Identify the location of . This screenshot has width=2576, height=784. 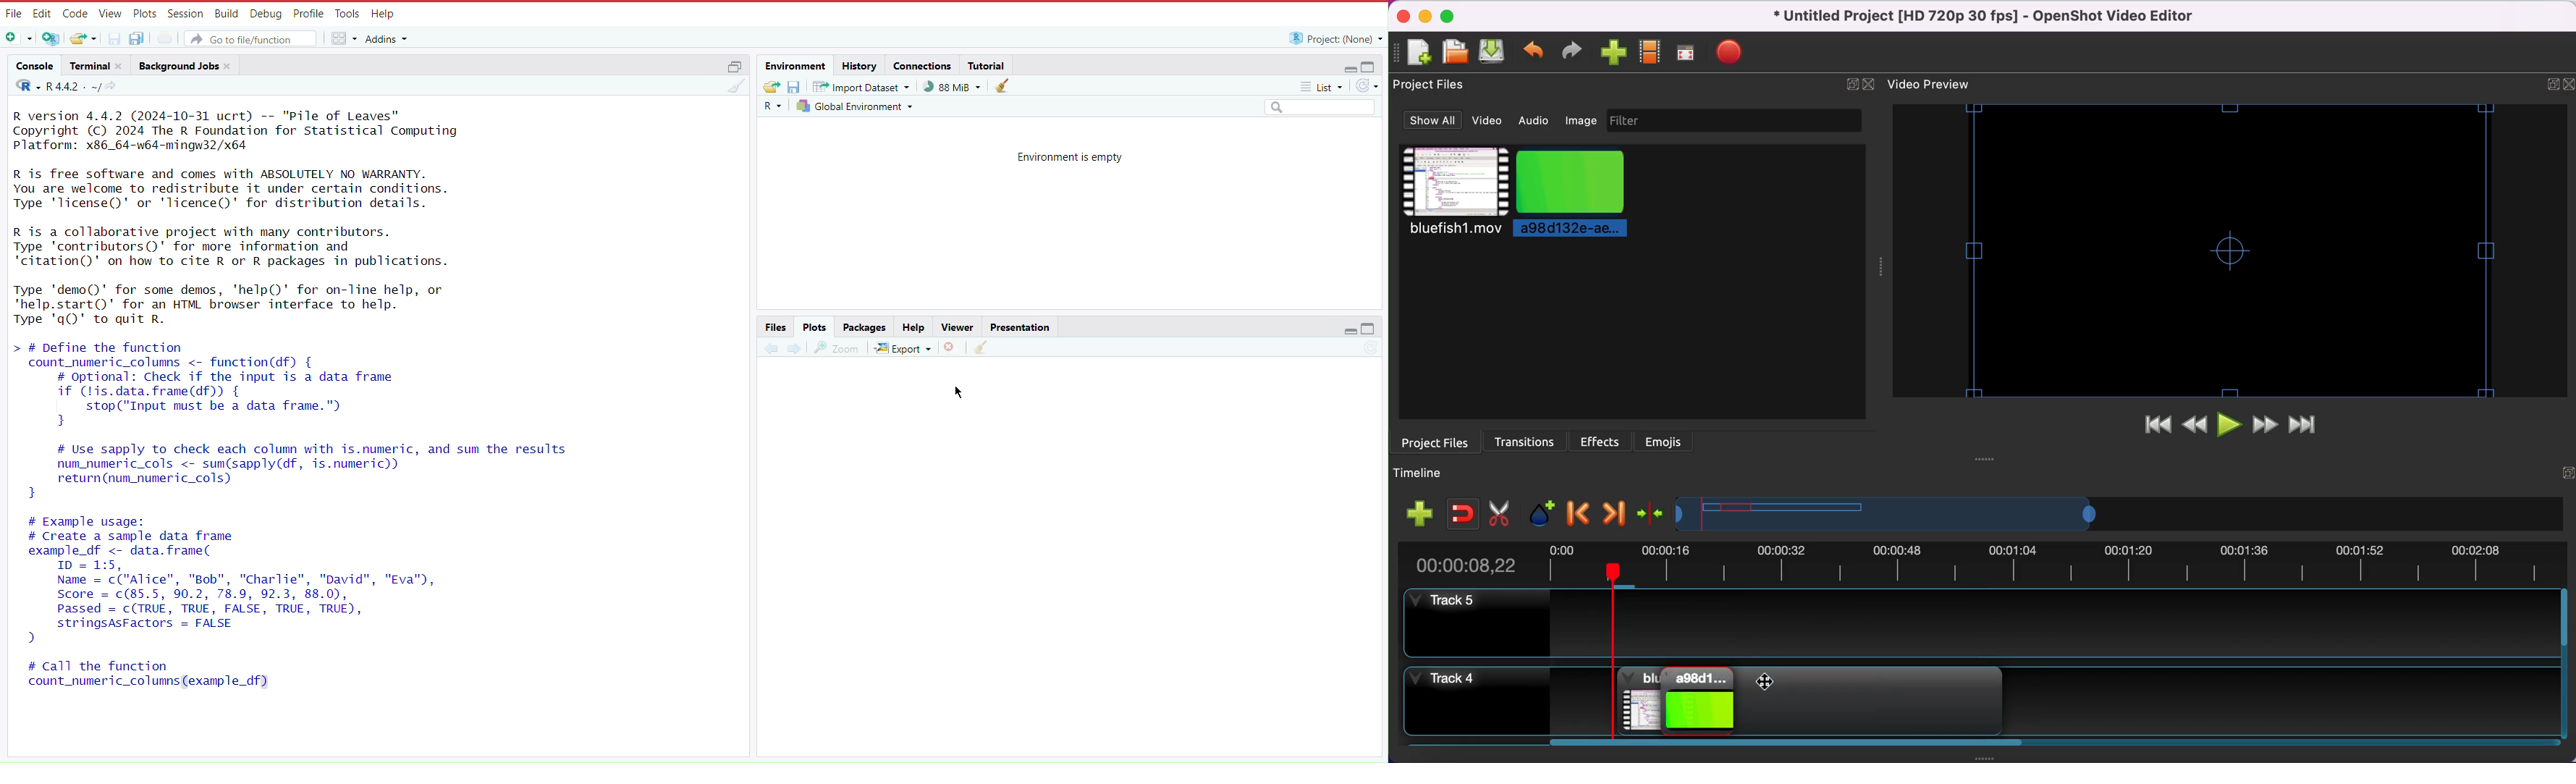
(1402, 16).